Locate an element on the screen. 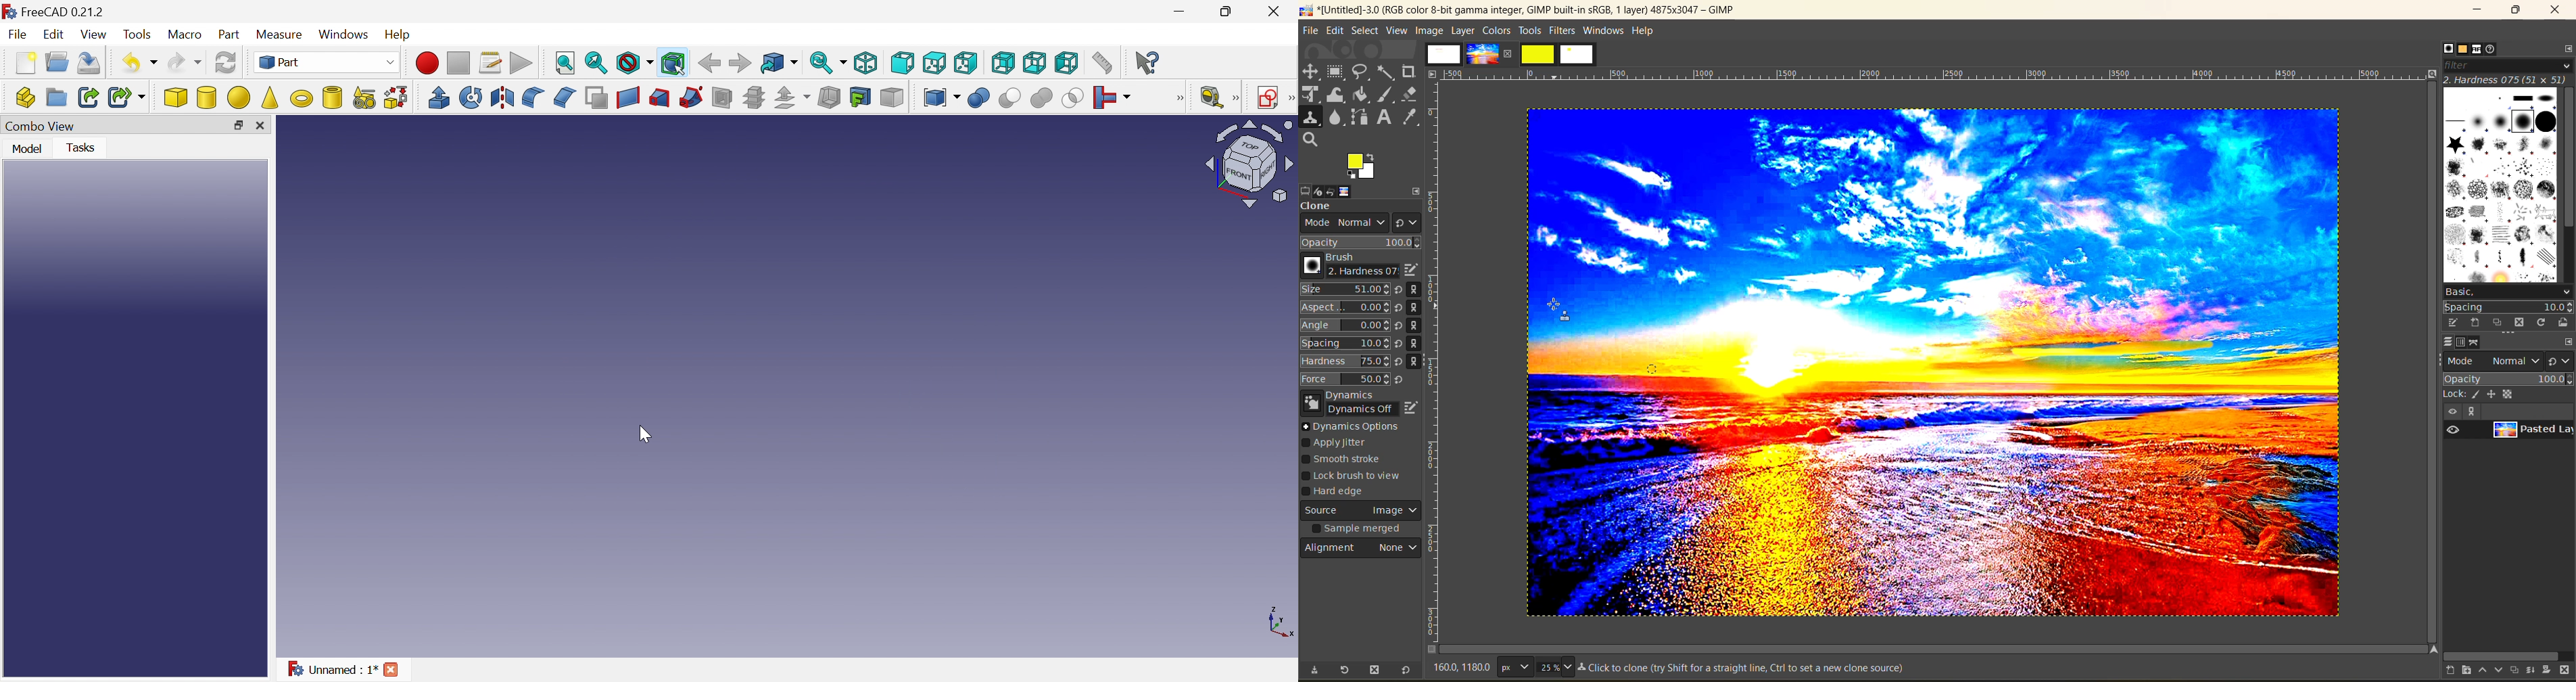 This screenshot has height=700, width=2576. Close is located at coordinates (1273, 14).